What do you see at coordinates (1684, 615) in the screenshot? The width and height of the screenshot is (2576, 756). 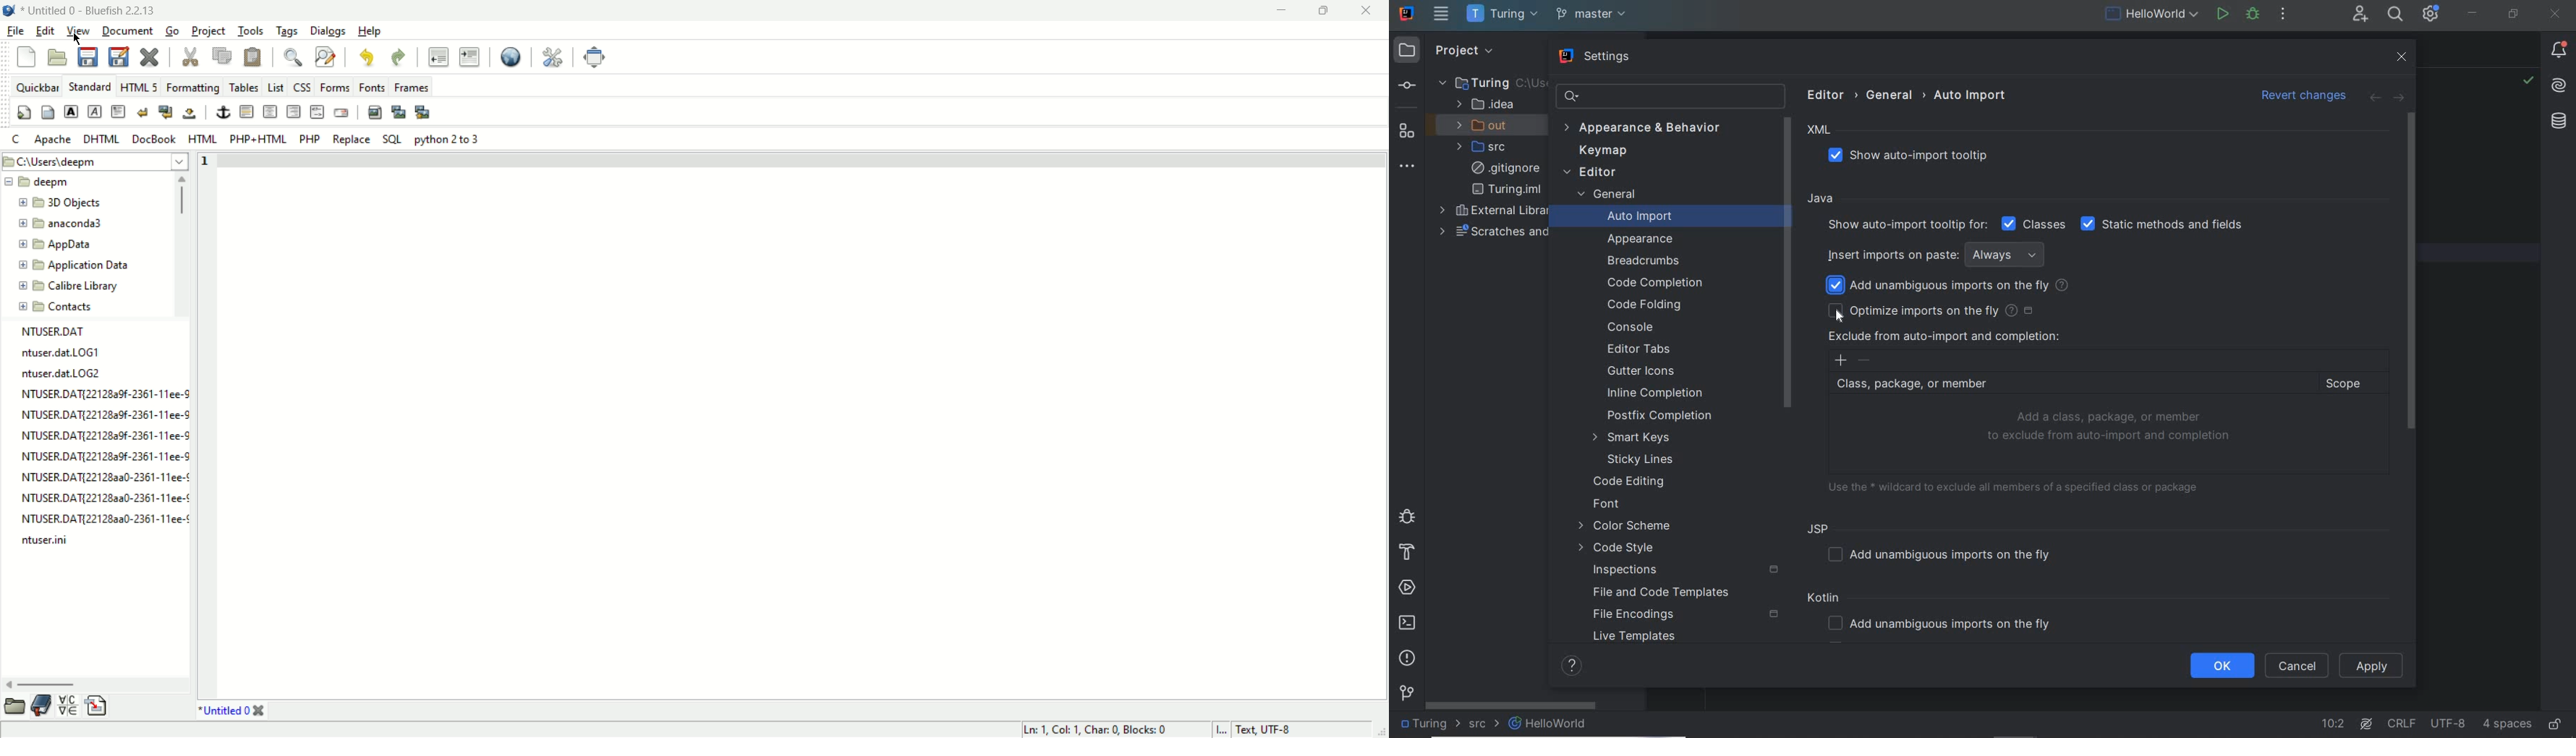 I see `FILE ENCODING` at bounding box center [1684, 615].